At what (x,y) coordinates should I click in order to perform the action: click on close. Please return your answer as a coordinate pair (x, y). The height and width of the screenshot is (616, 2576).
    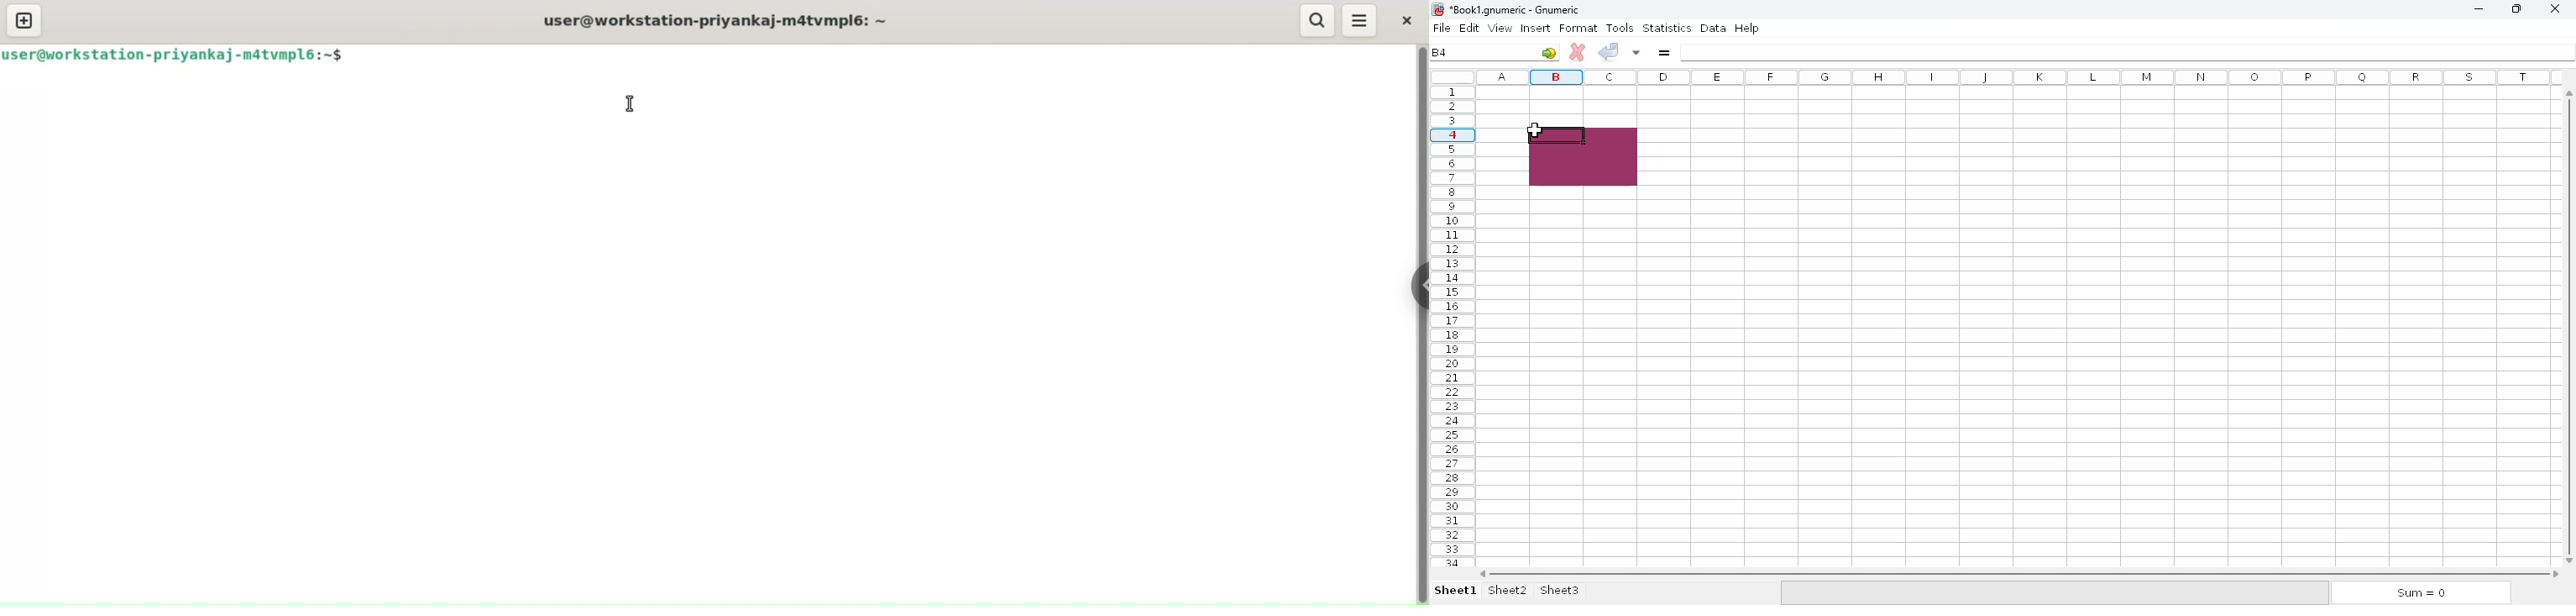
    Looking at the image, I should click on (1405, 19).